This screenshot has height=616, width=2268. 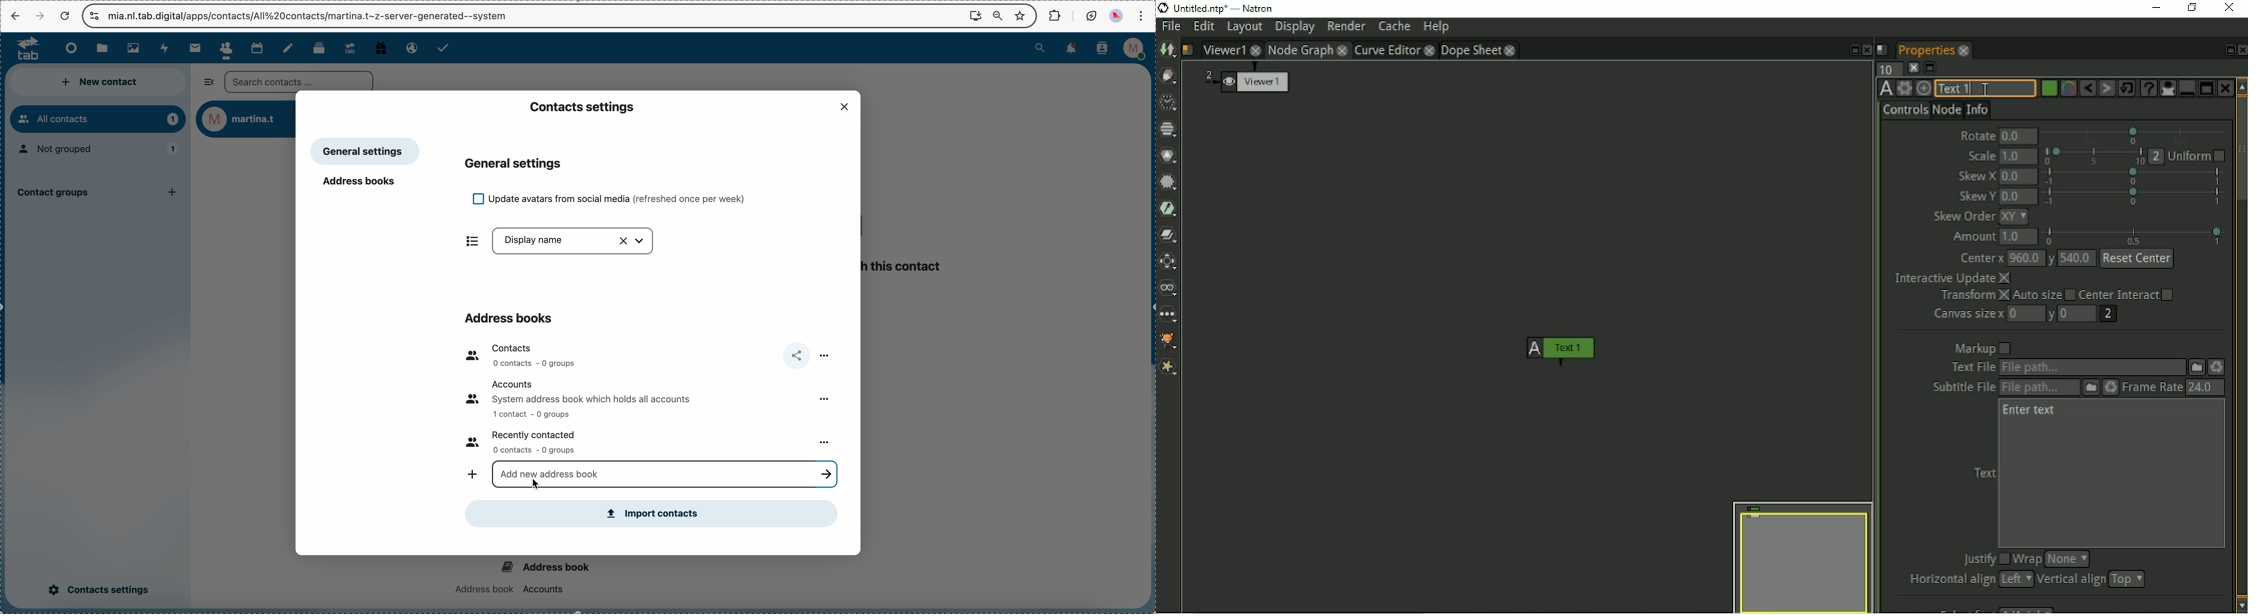 What do you see at coordinates (1961, 216) in the screenshot?
I see `Skew Order` at bounding box center [1961, 216].